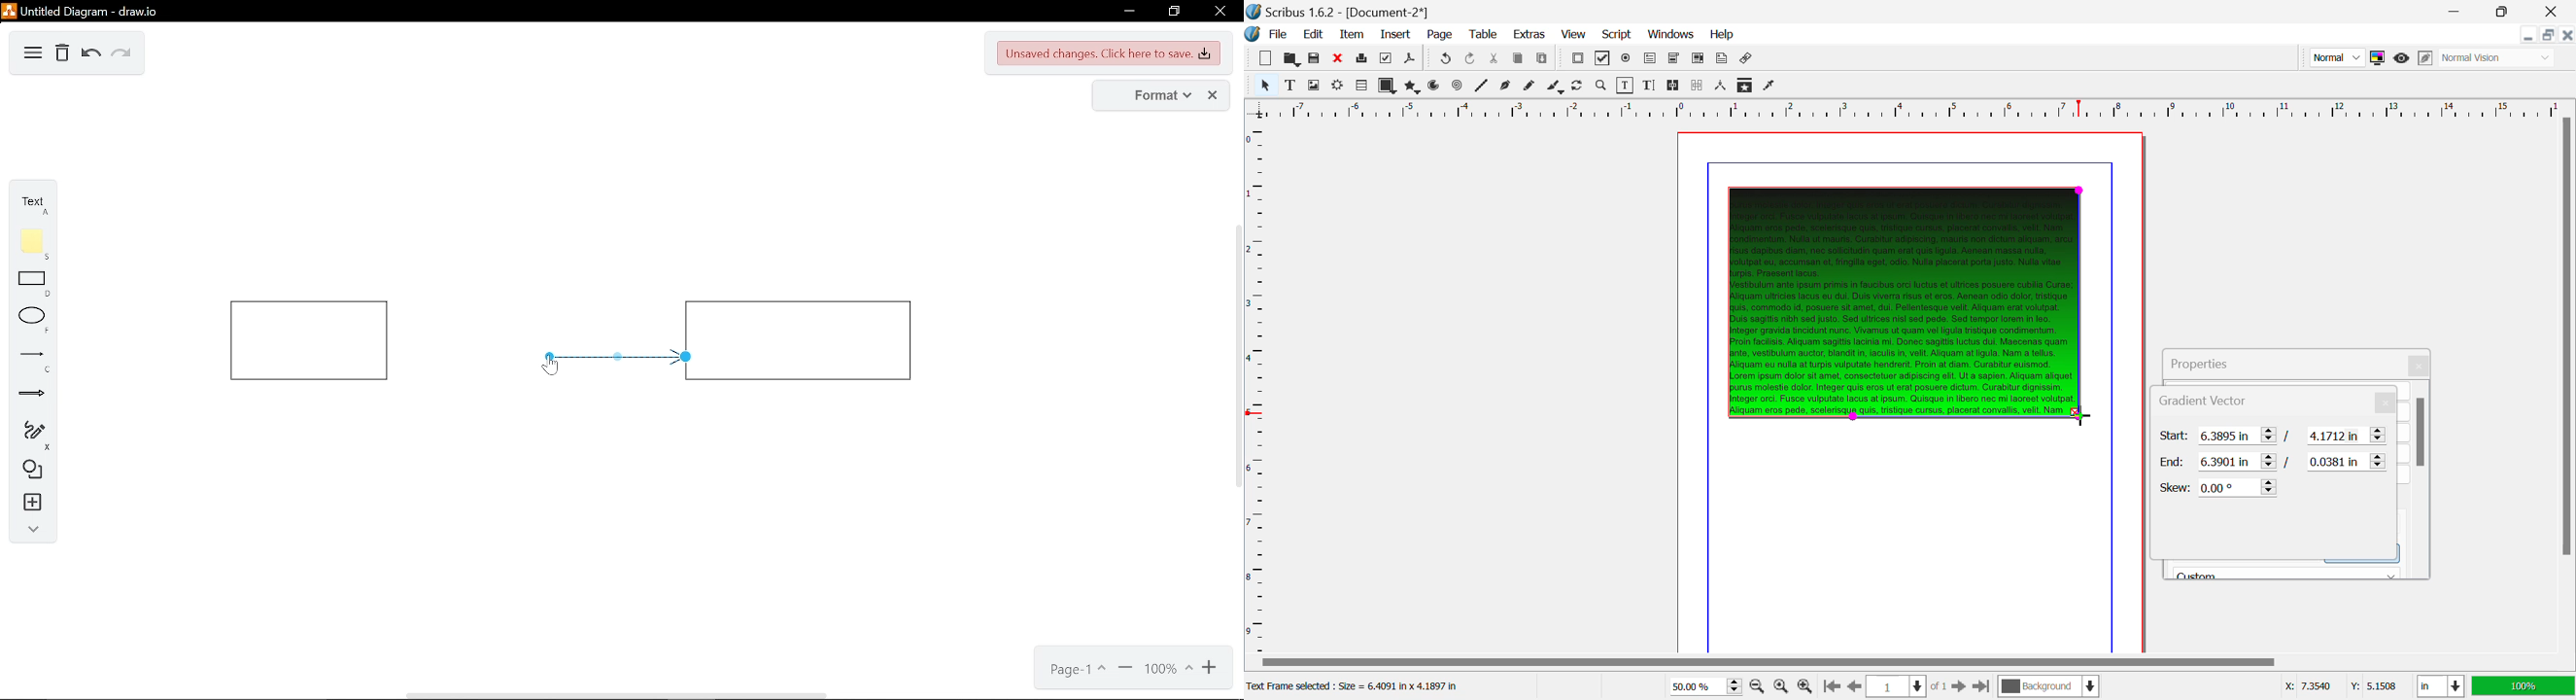 This screenshot has height=700, width=2576. What do you see at coordinates (2340, 687) in the screenshot?
I see `Cursor Coordinates` at bounding box center [2340, 687].